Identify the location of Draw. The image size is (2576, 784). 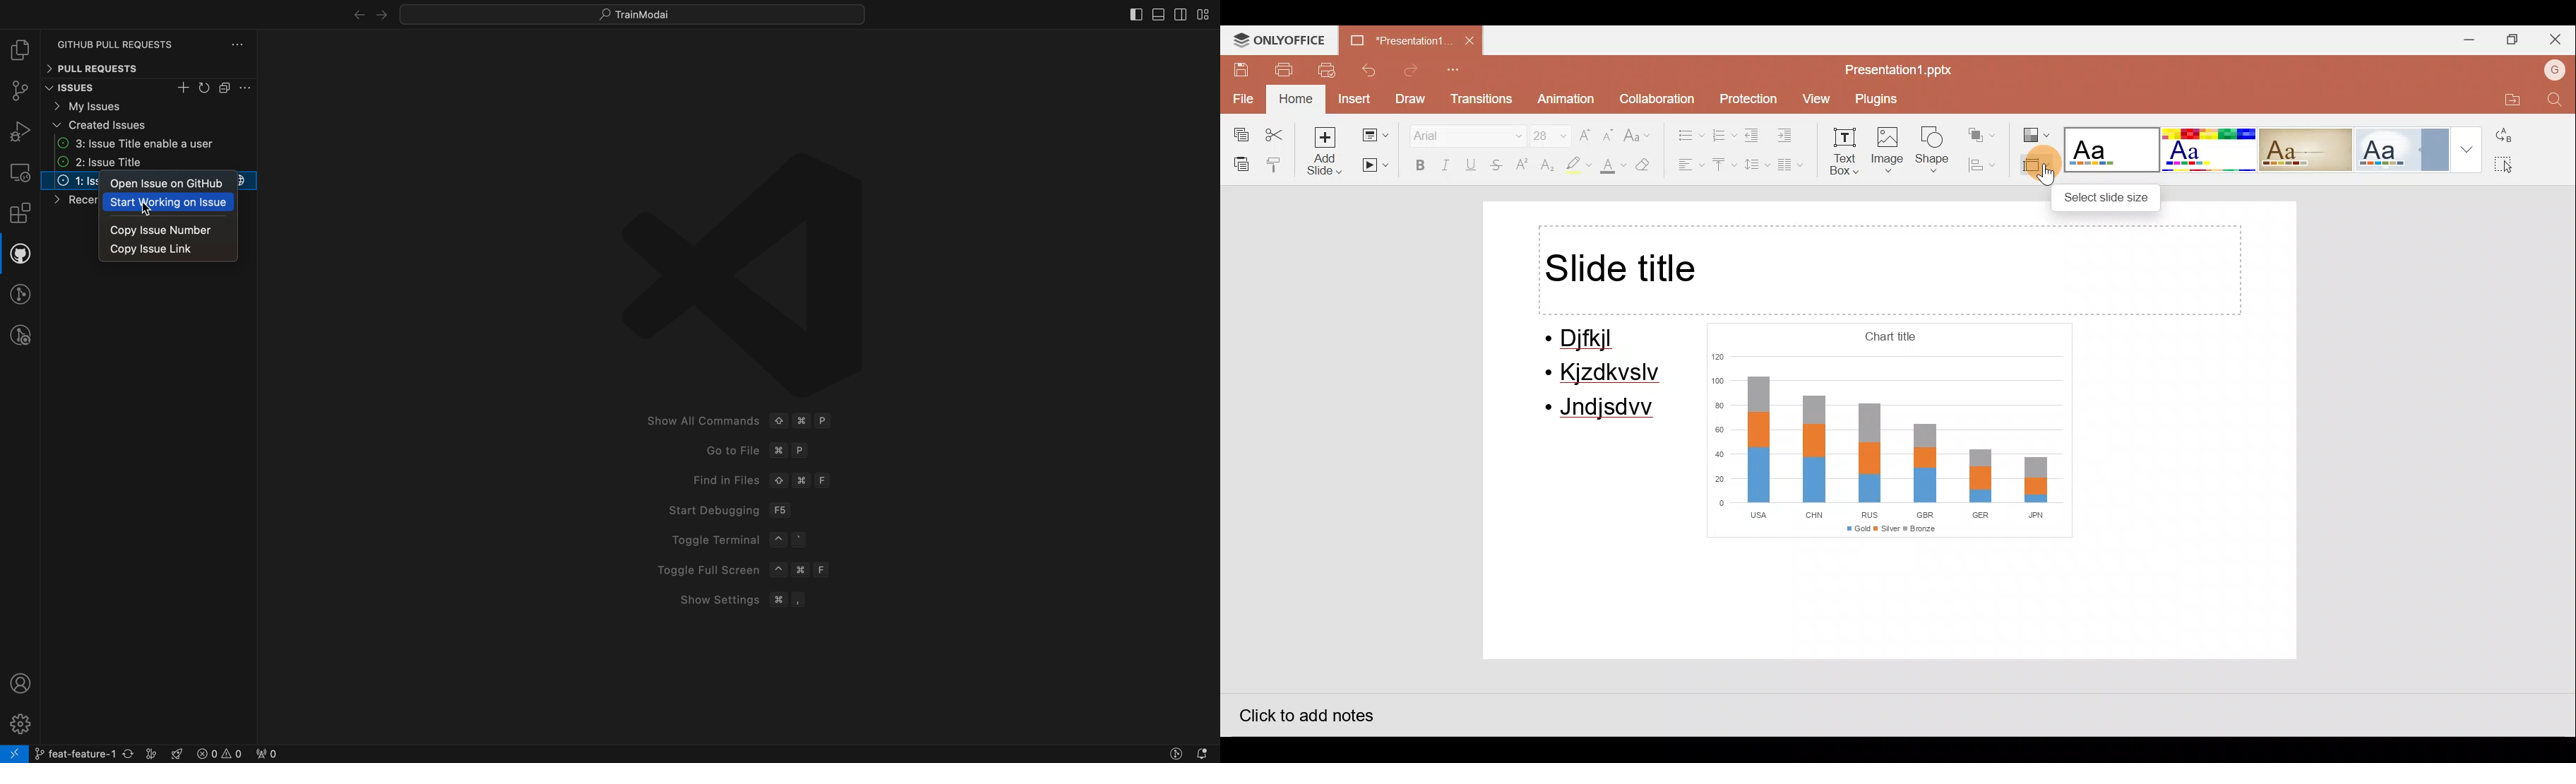
(1412, 99).